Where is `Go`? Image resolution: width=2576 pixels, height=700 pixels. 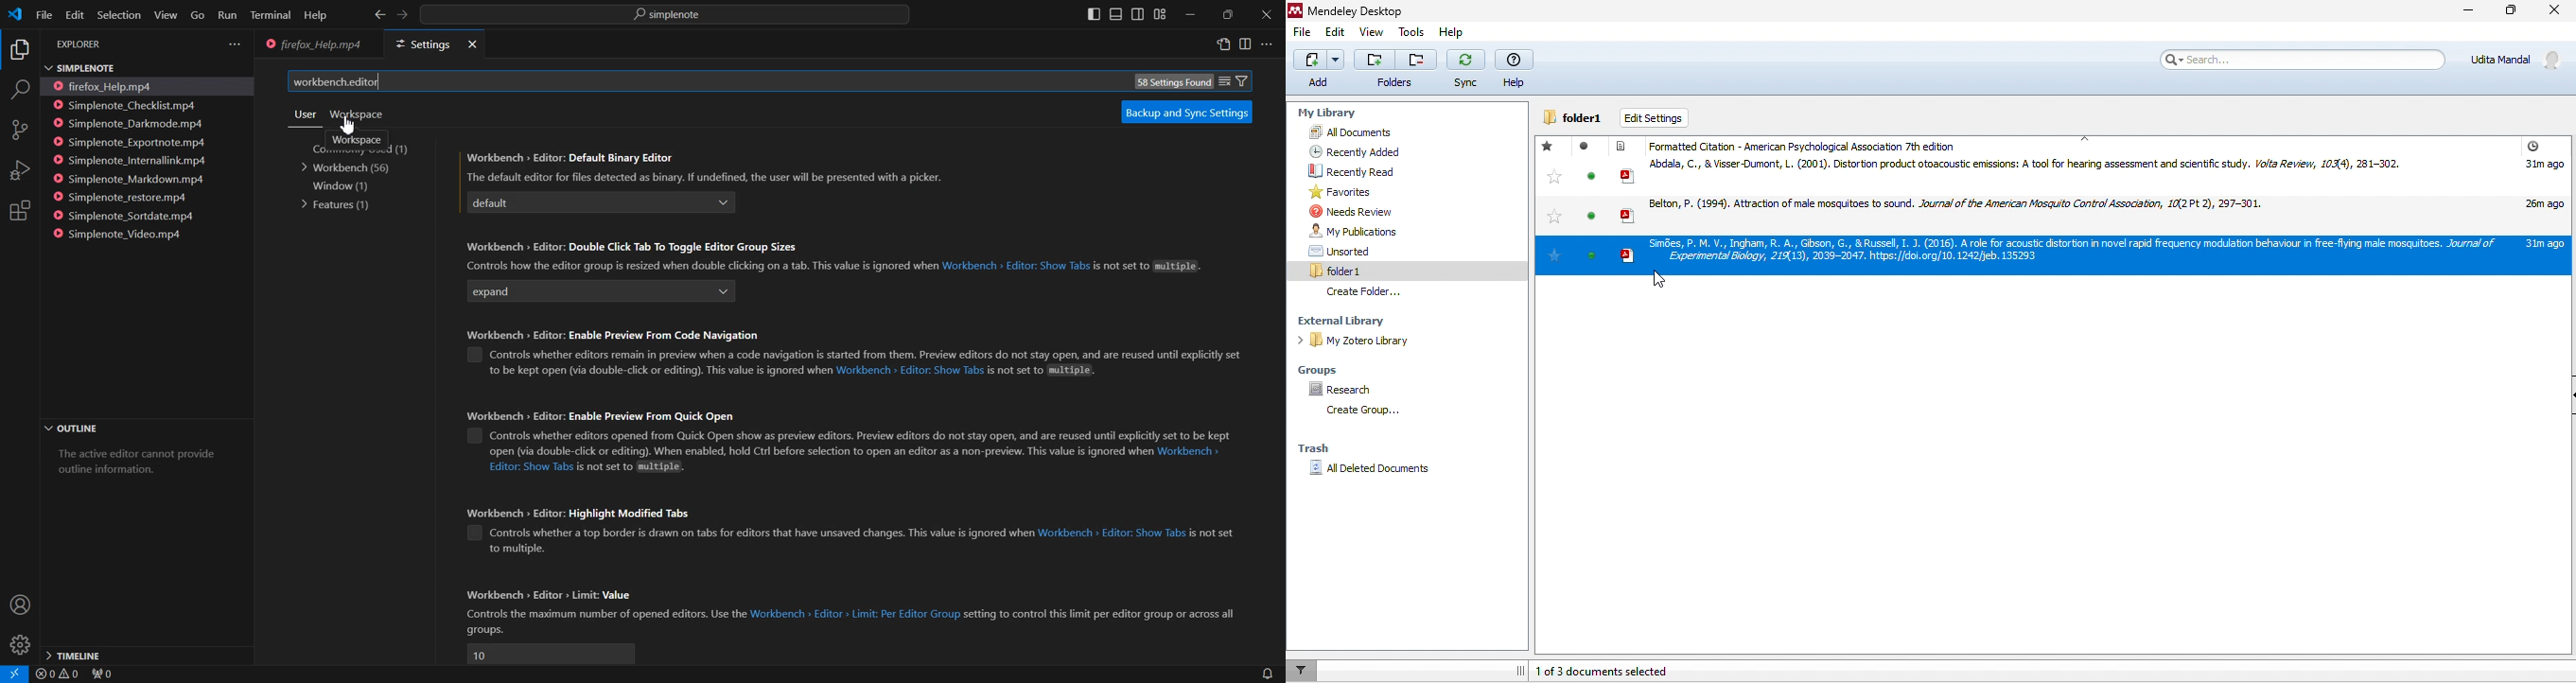 Go is located at coordinates (197, 15).